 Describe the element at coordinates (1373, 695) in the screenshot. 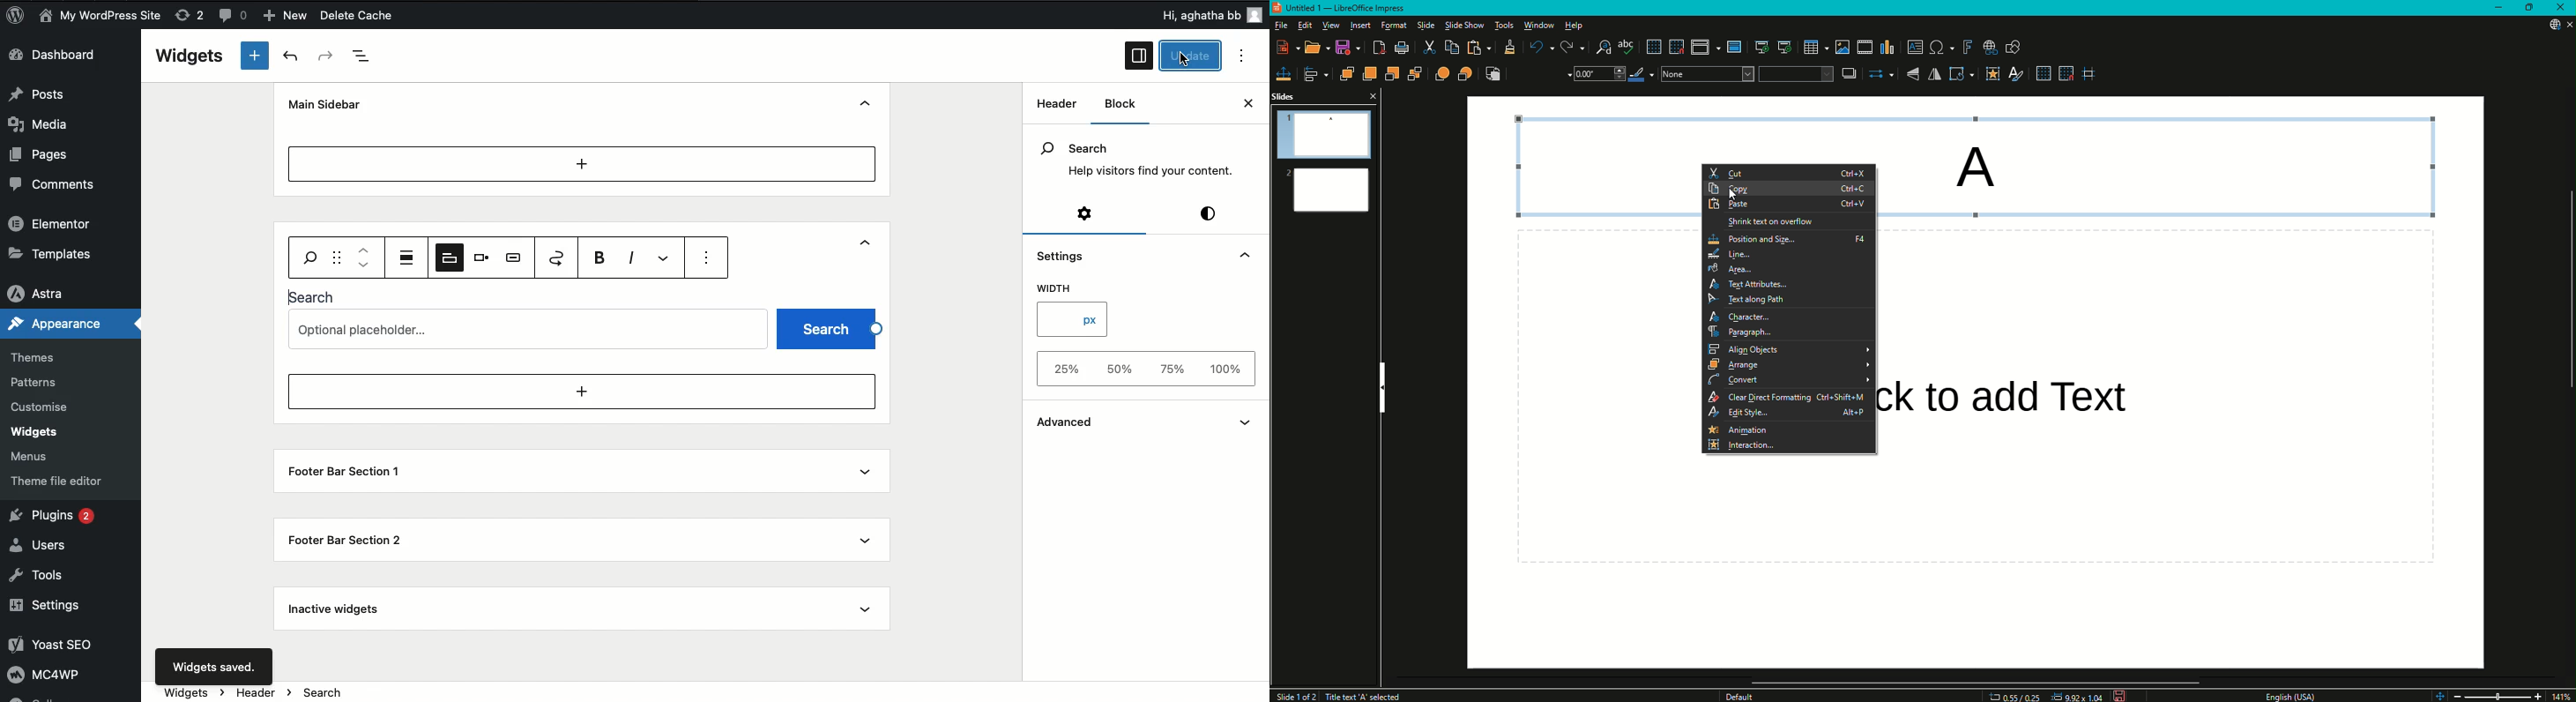

I see `Title Text A selected` at that location.